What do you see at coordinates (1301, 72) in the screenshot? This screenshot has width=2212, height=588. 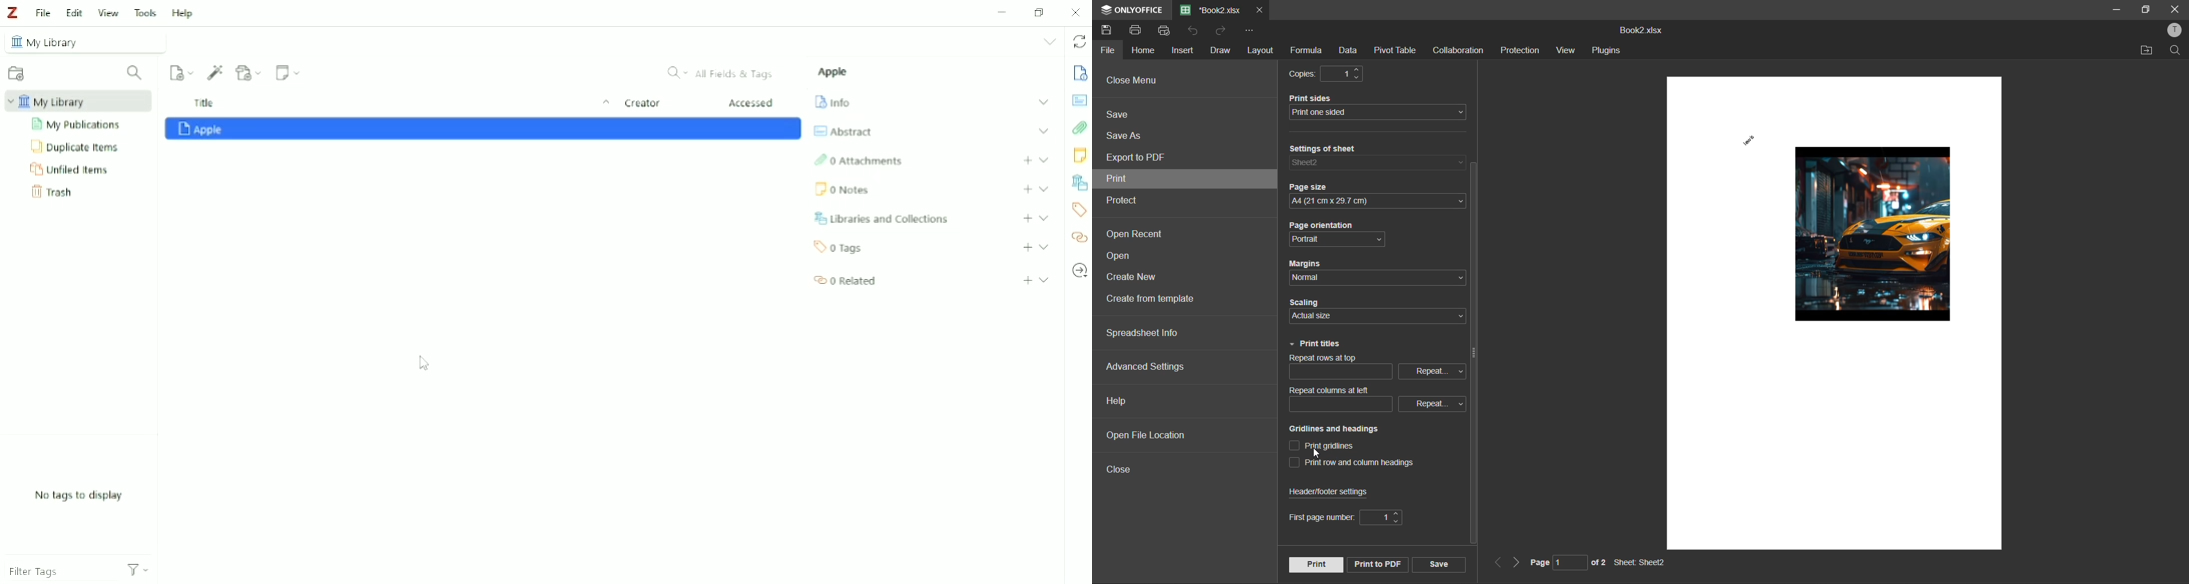 I see `copies` at bounding box center [1301, 72].